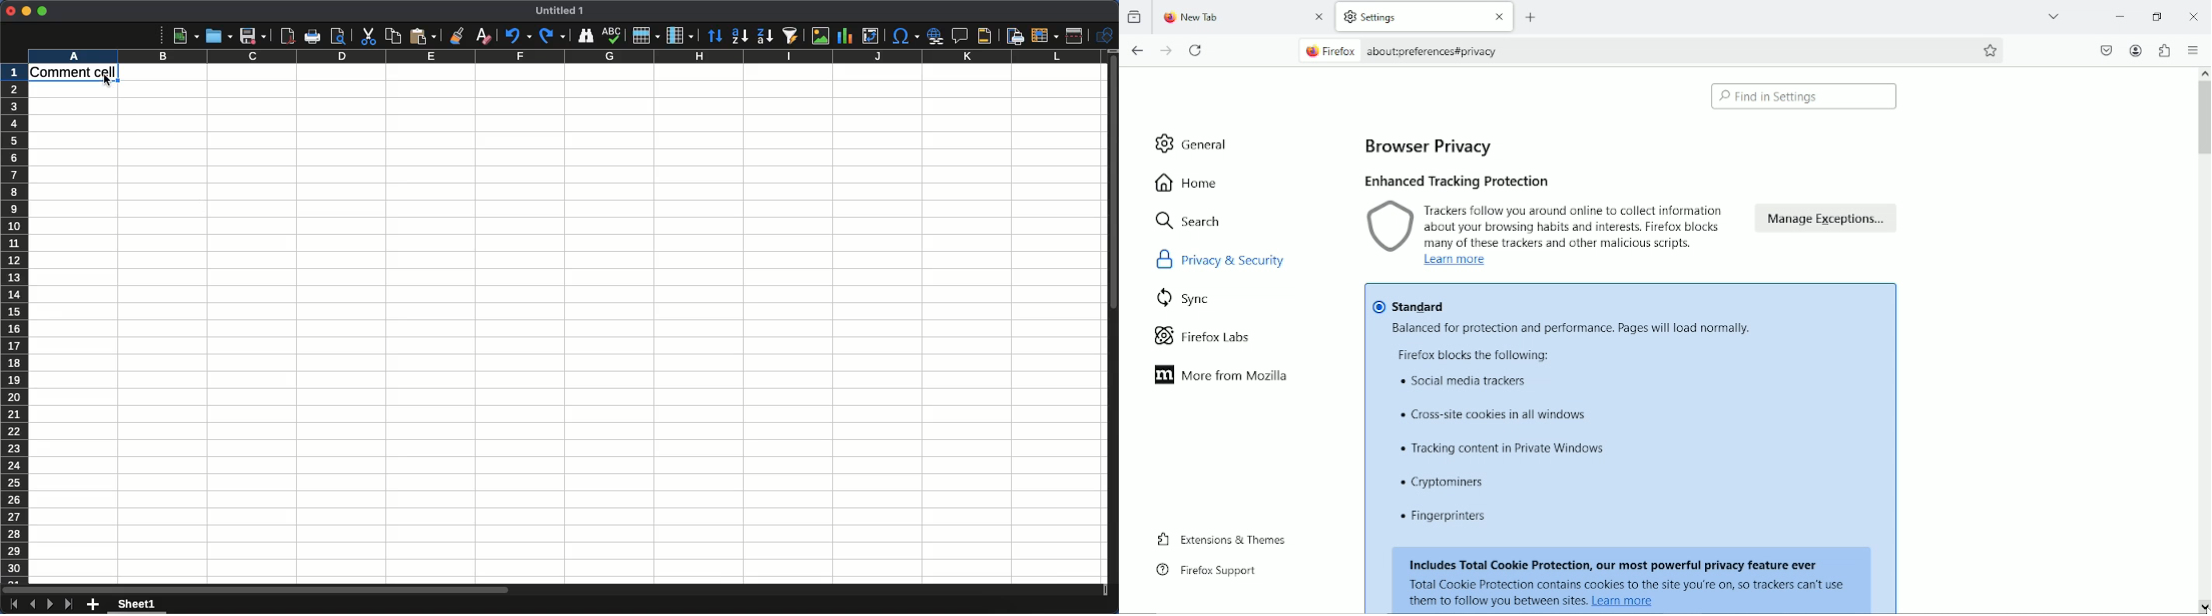 The height and width of the screenshot is (616, 2212). Describe the element at coordinates (1219, 538) in the screenshot. I see `extensions & themes` at that location.